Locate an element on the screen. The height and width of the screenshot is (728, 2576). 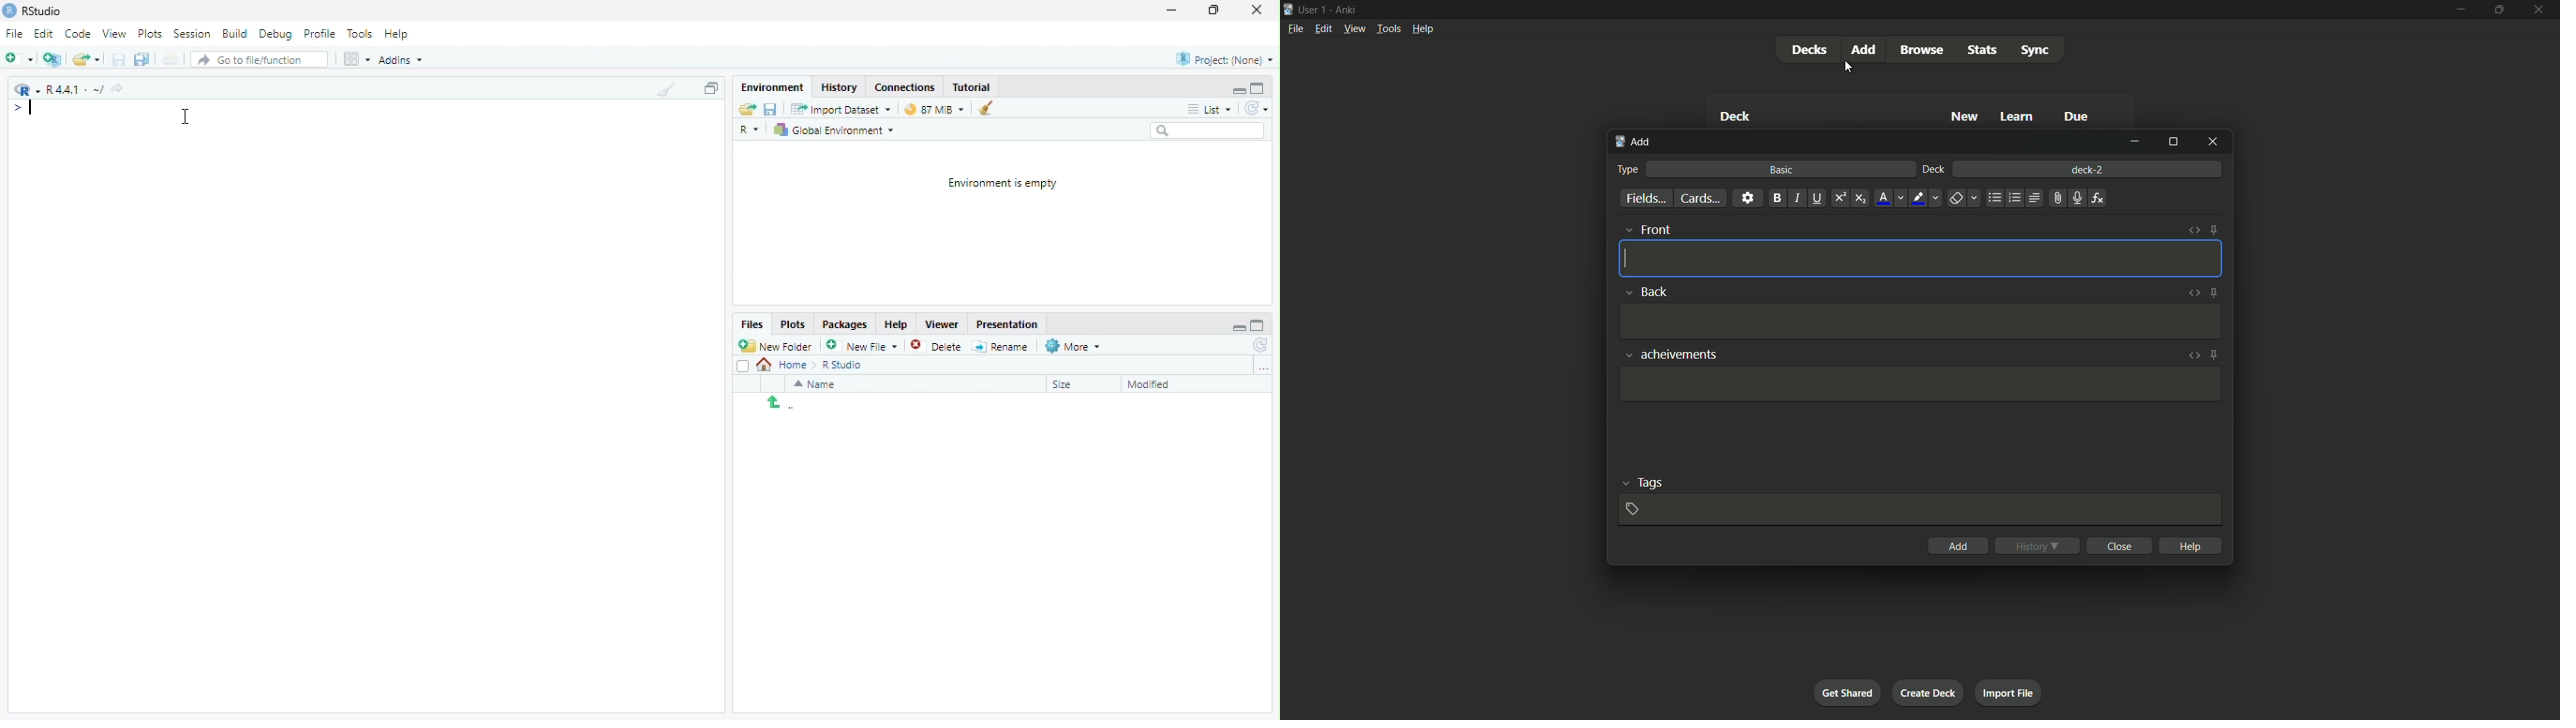
Open is located at coordinates (85, 59).